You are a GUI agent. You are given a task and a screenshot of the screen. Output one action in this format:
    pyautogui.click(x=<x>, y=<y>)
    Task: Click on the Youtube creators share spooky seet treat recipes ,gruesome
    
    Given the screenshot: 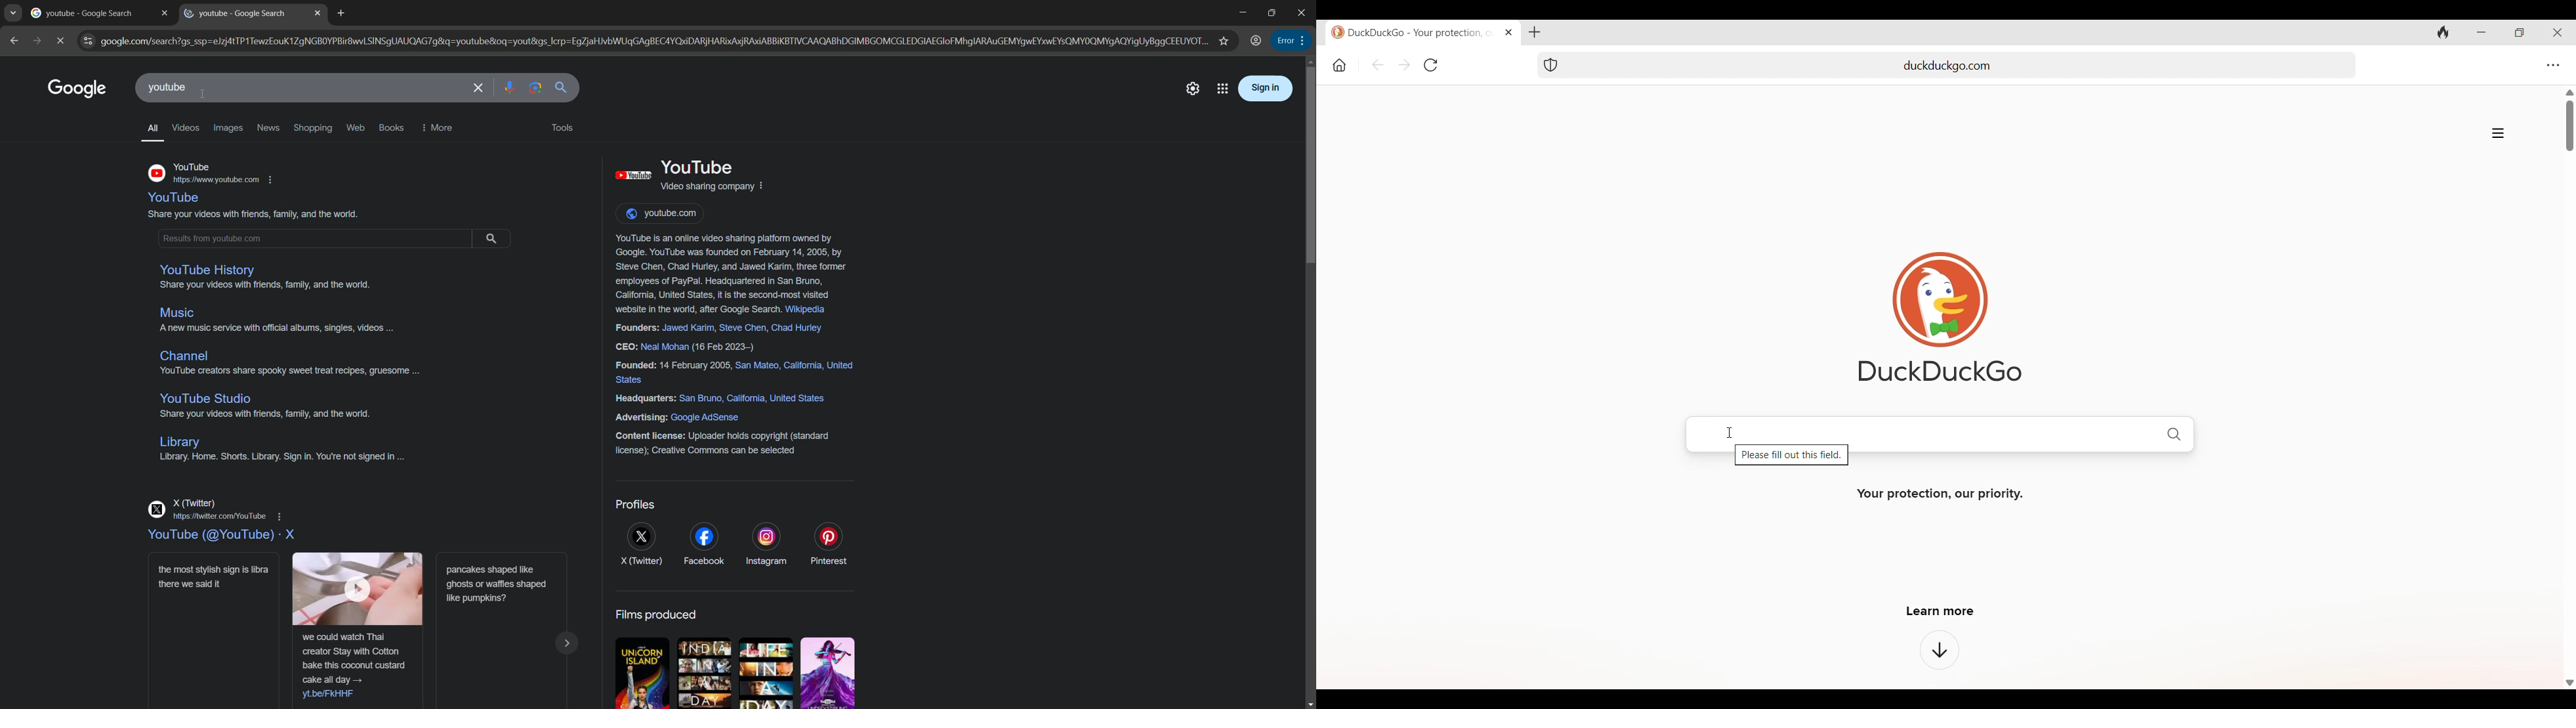 What is the action you would take?
    pyautogui.click(x=298, y=372)
    